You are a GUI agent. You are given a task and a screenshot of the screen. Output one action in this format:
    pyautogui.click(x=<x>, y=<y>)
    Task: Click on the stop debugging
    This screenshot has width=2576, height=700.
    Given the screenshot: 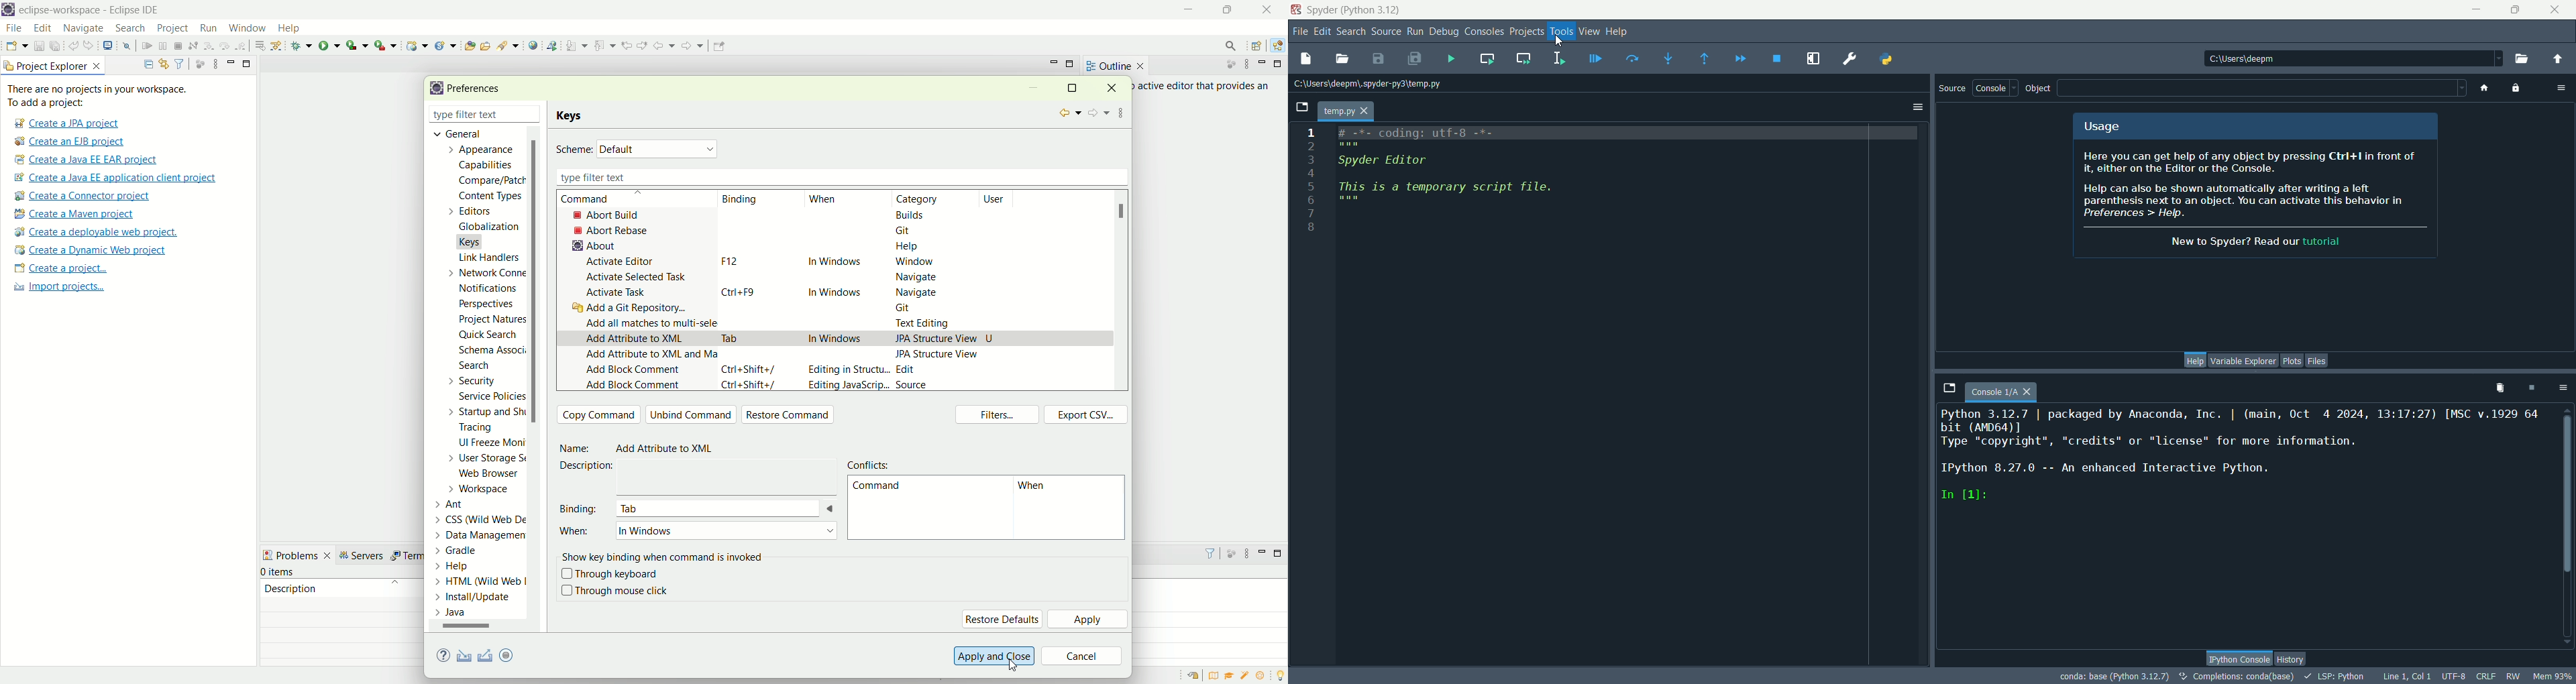 What is the action you would take?
    pyautogui.click(x=1779, y=59)
    